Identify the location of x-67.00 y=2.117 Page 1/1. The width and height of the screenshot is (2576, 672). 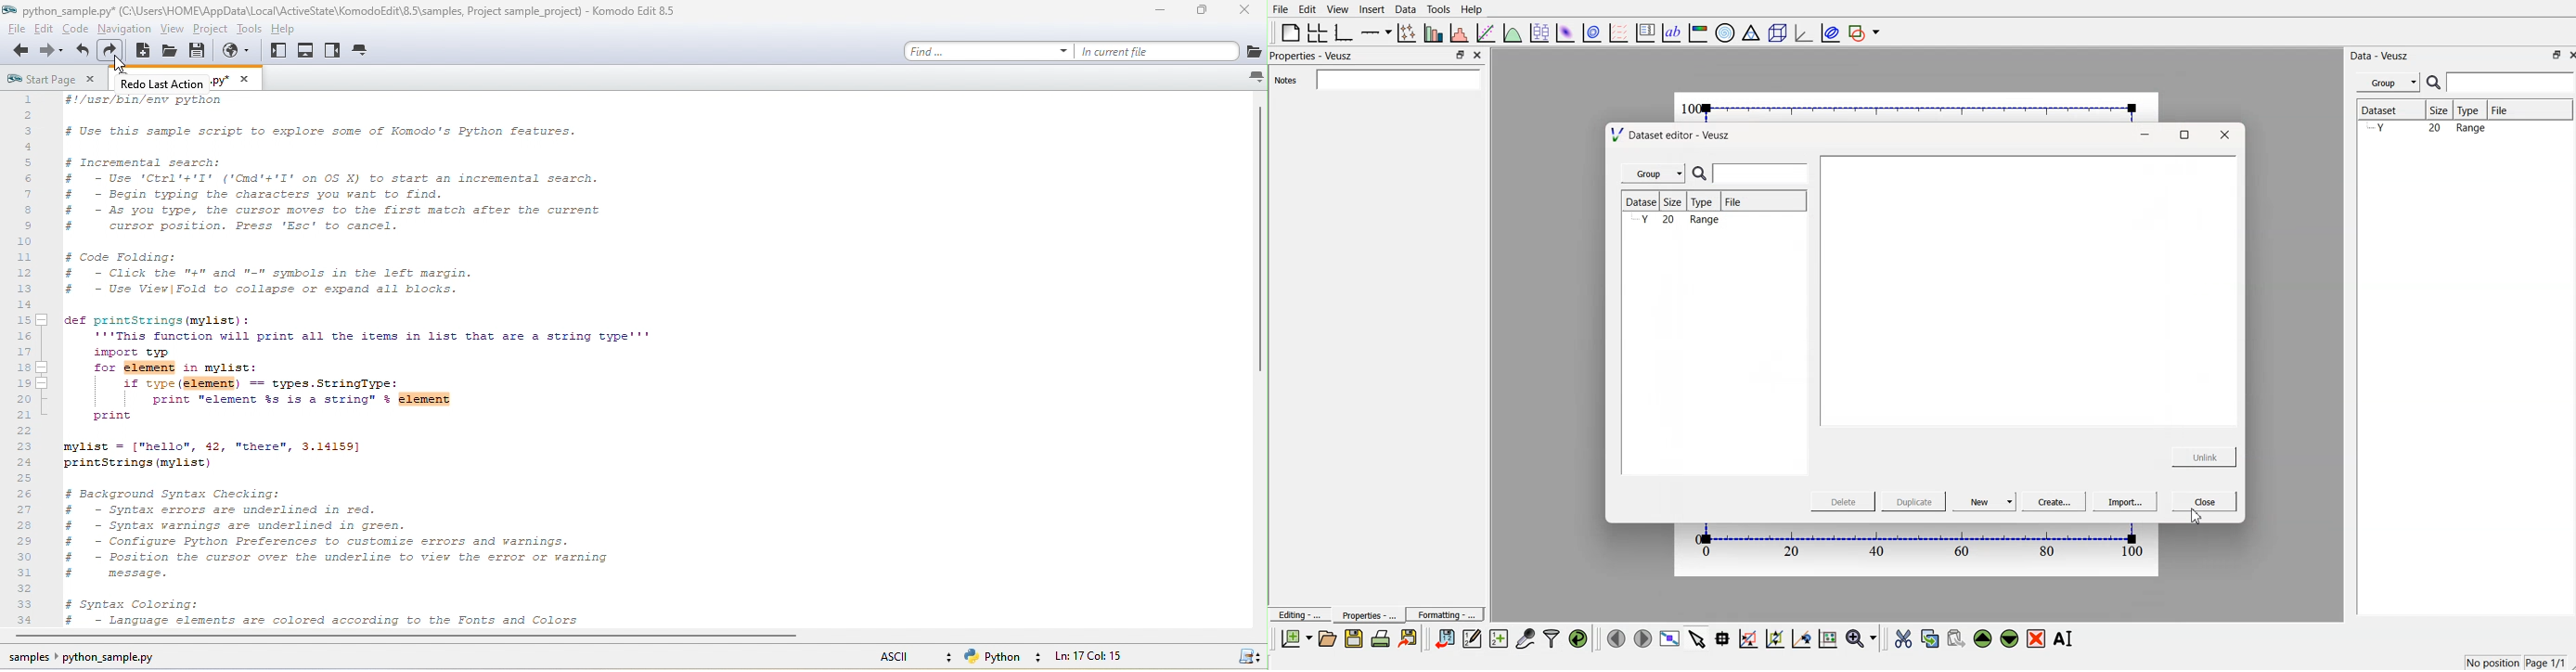
(2501, 662).